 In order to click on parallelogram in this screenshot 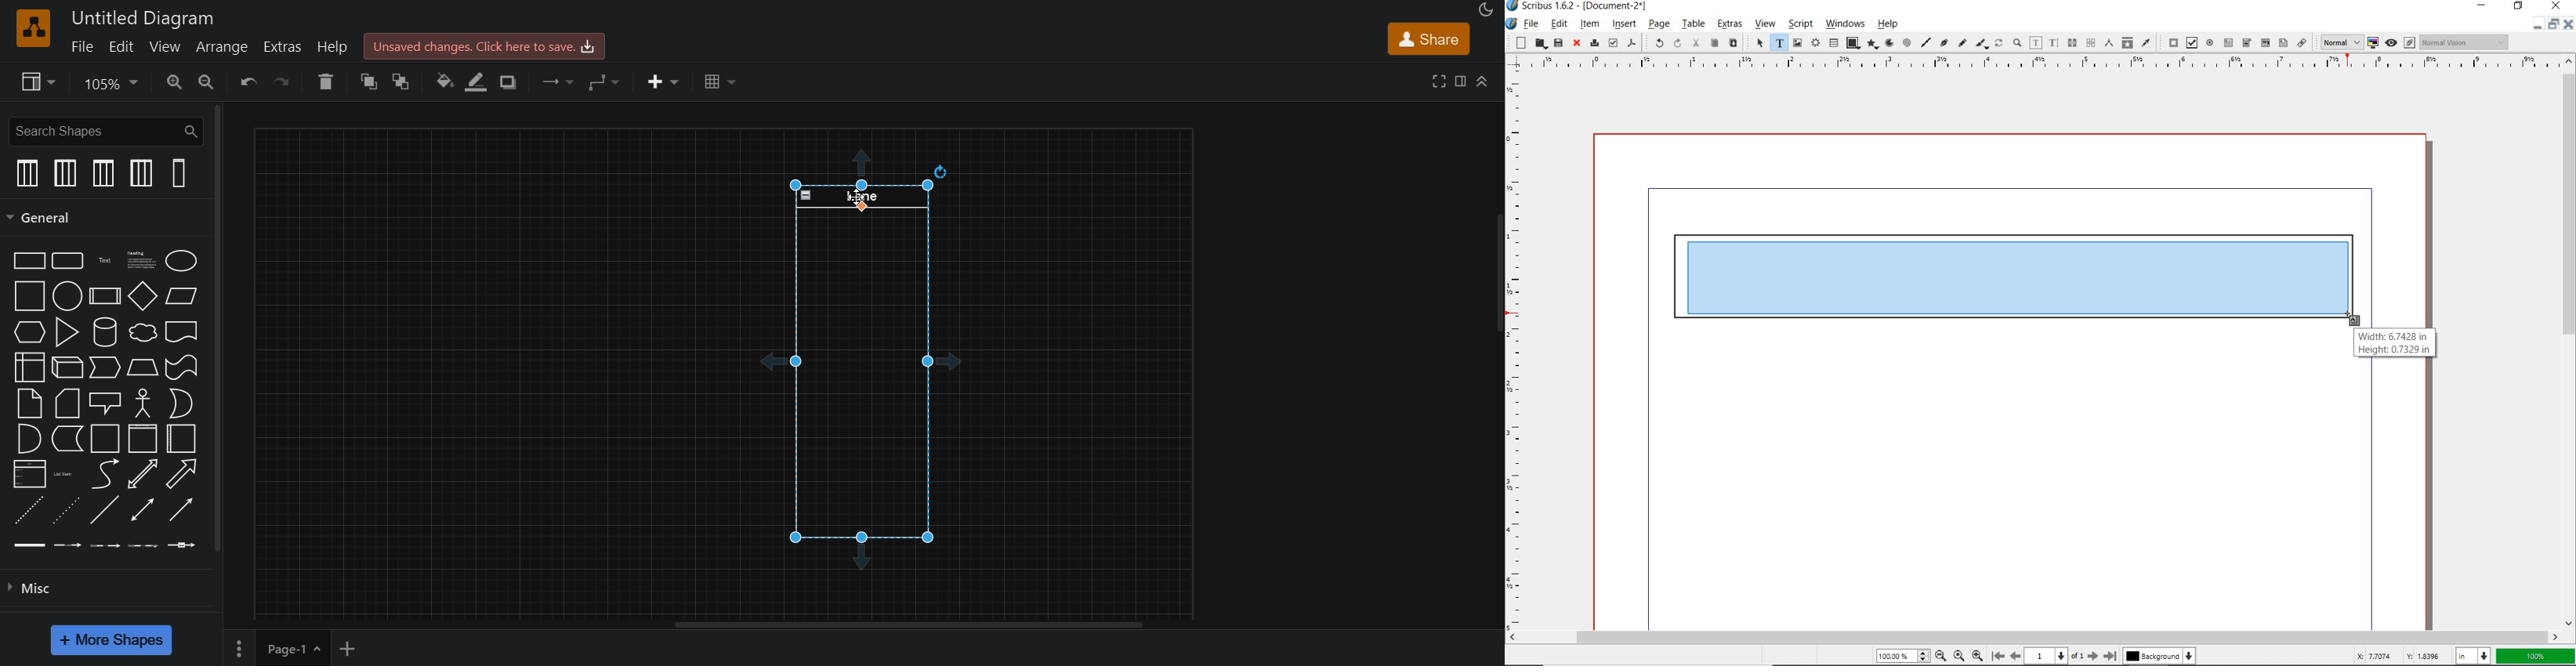, I will do `click(180, 295)`.